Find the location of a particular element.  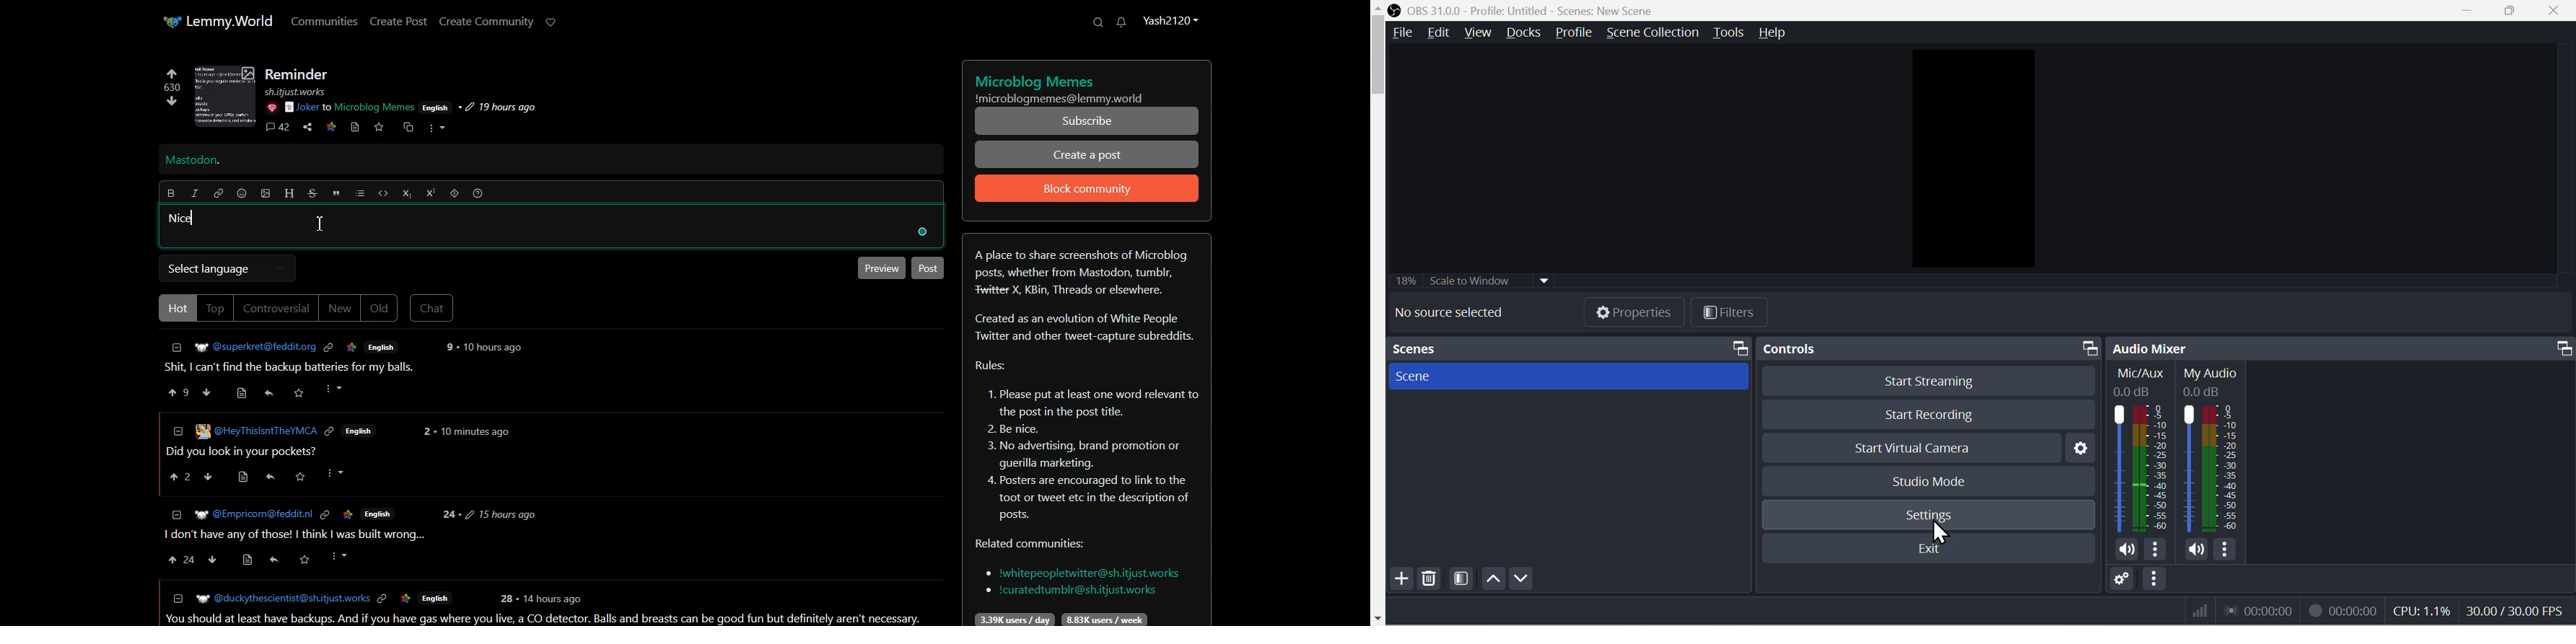

Copy is located at coordinates (406, 128).